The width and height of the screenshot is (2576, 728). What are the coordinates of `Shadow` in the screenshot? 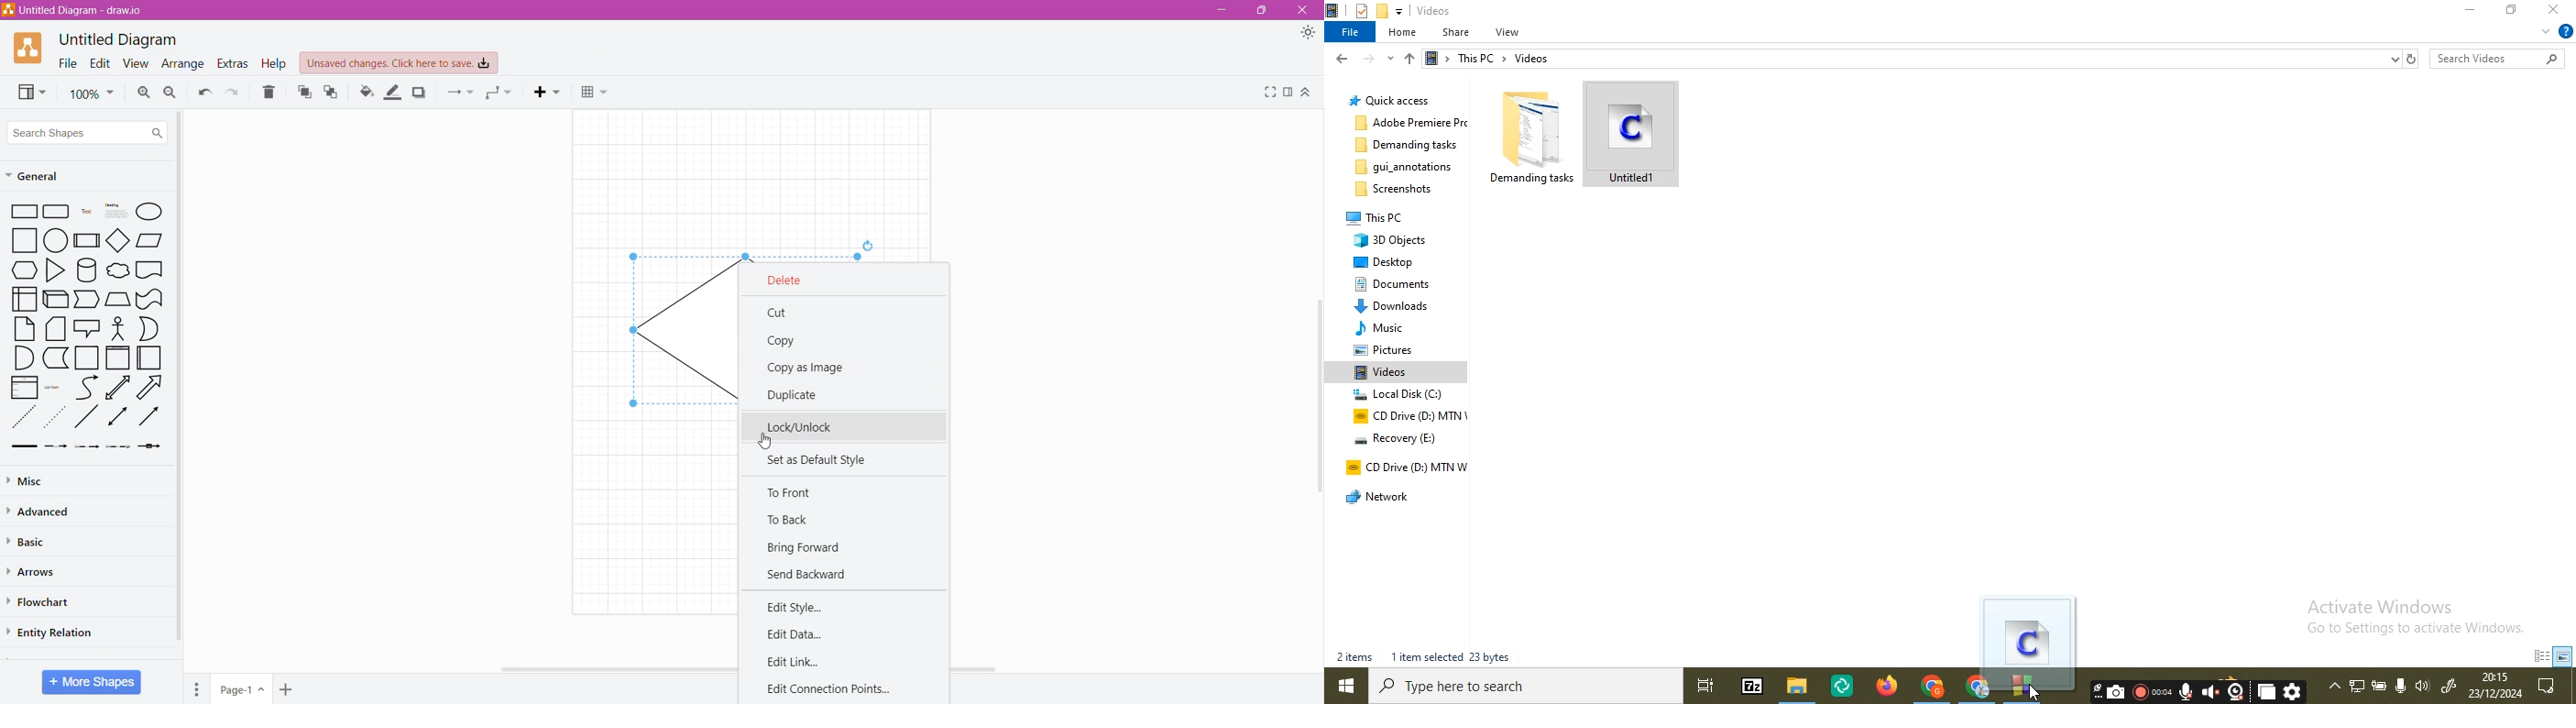 It's located at (421, 92).